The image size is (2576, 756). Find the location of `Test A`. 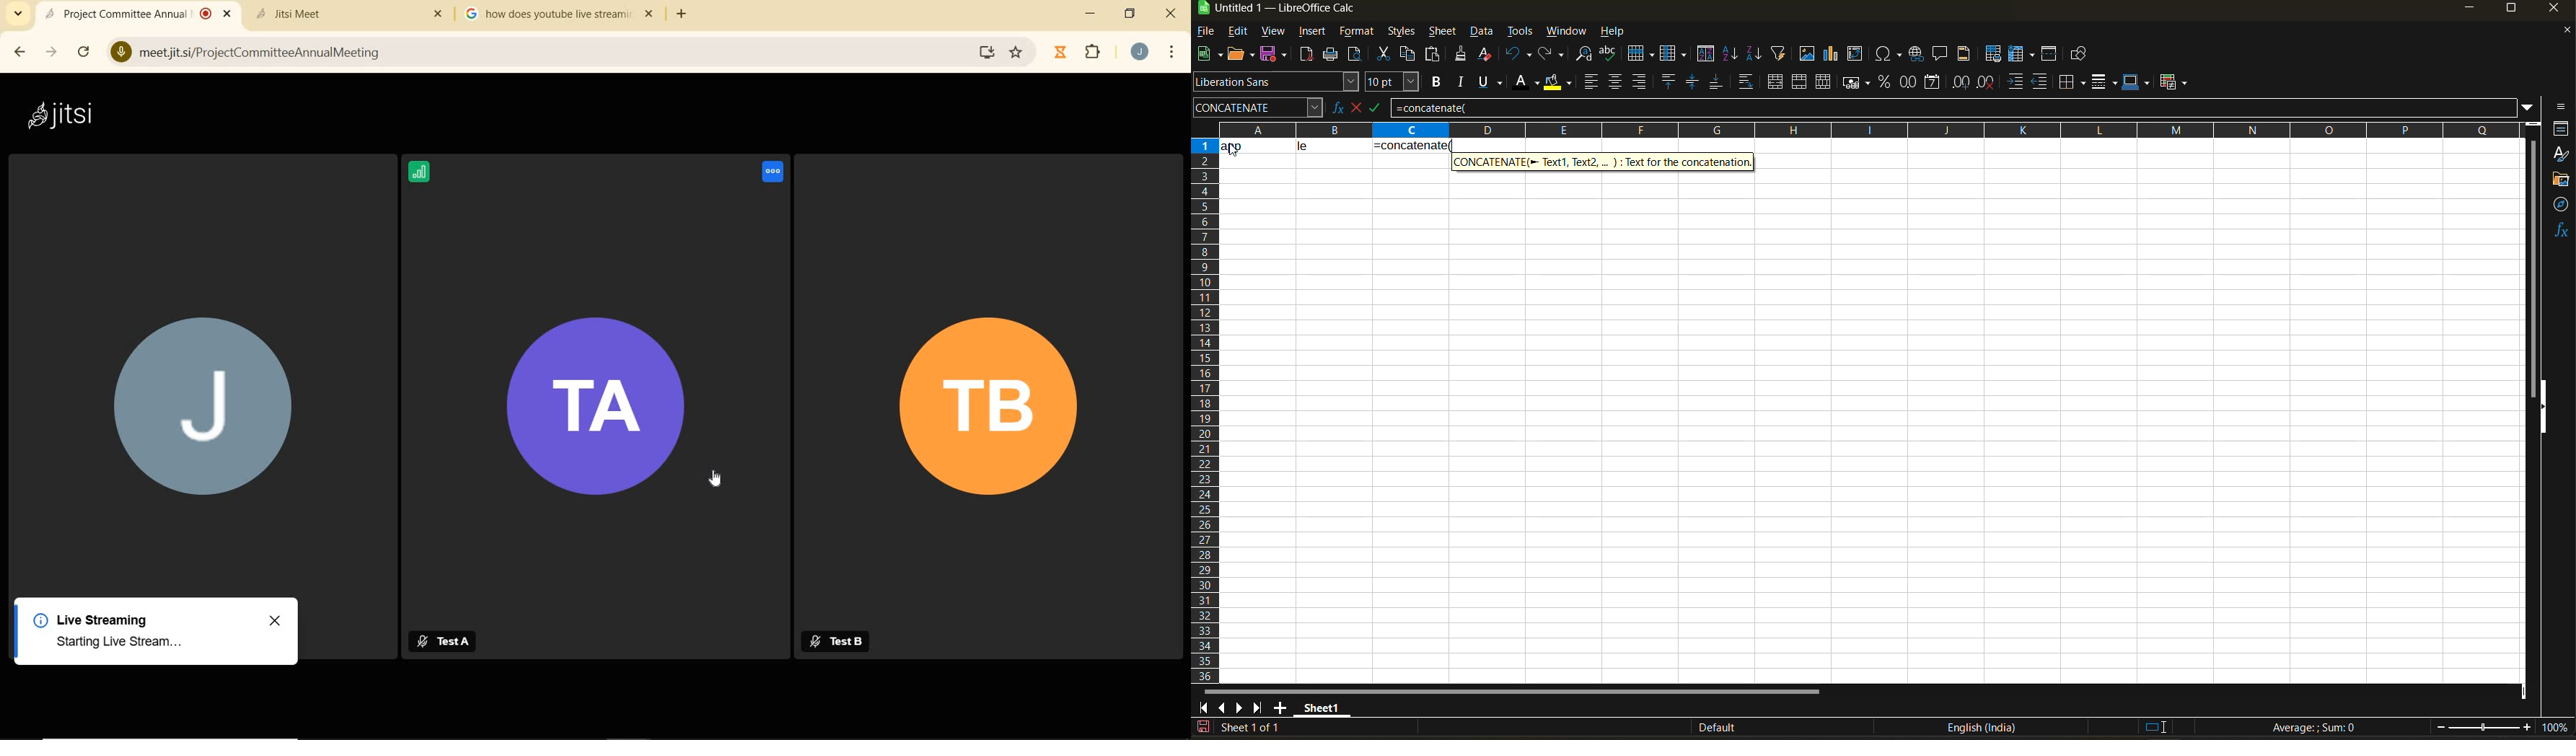

Test A is located at coordinates (441, 637).